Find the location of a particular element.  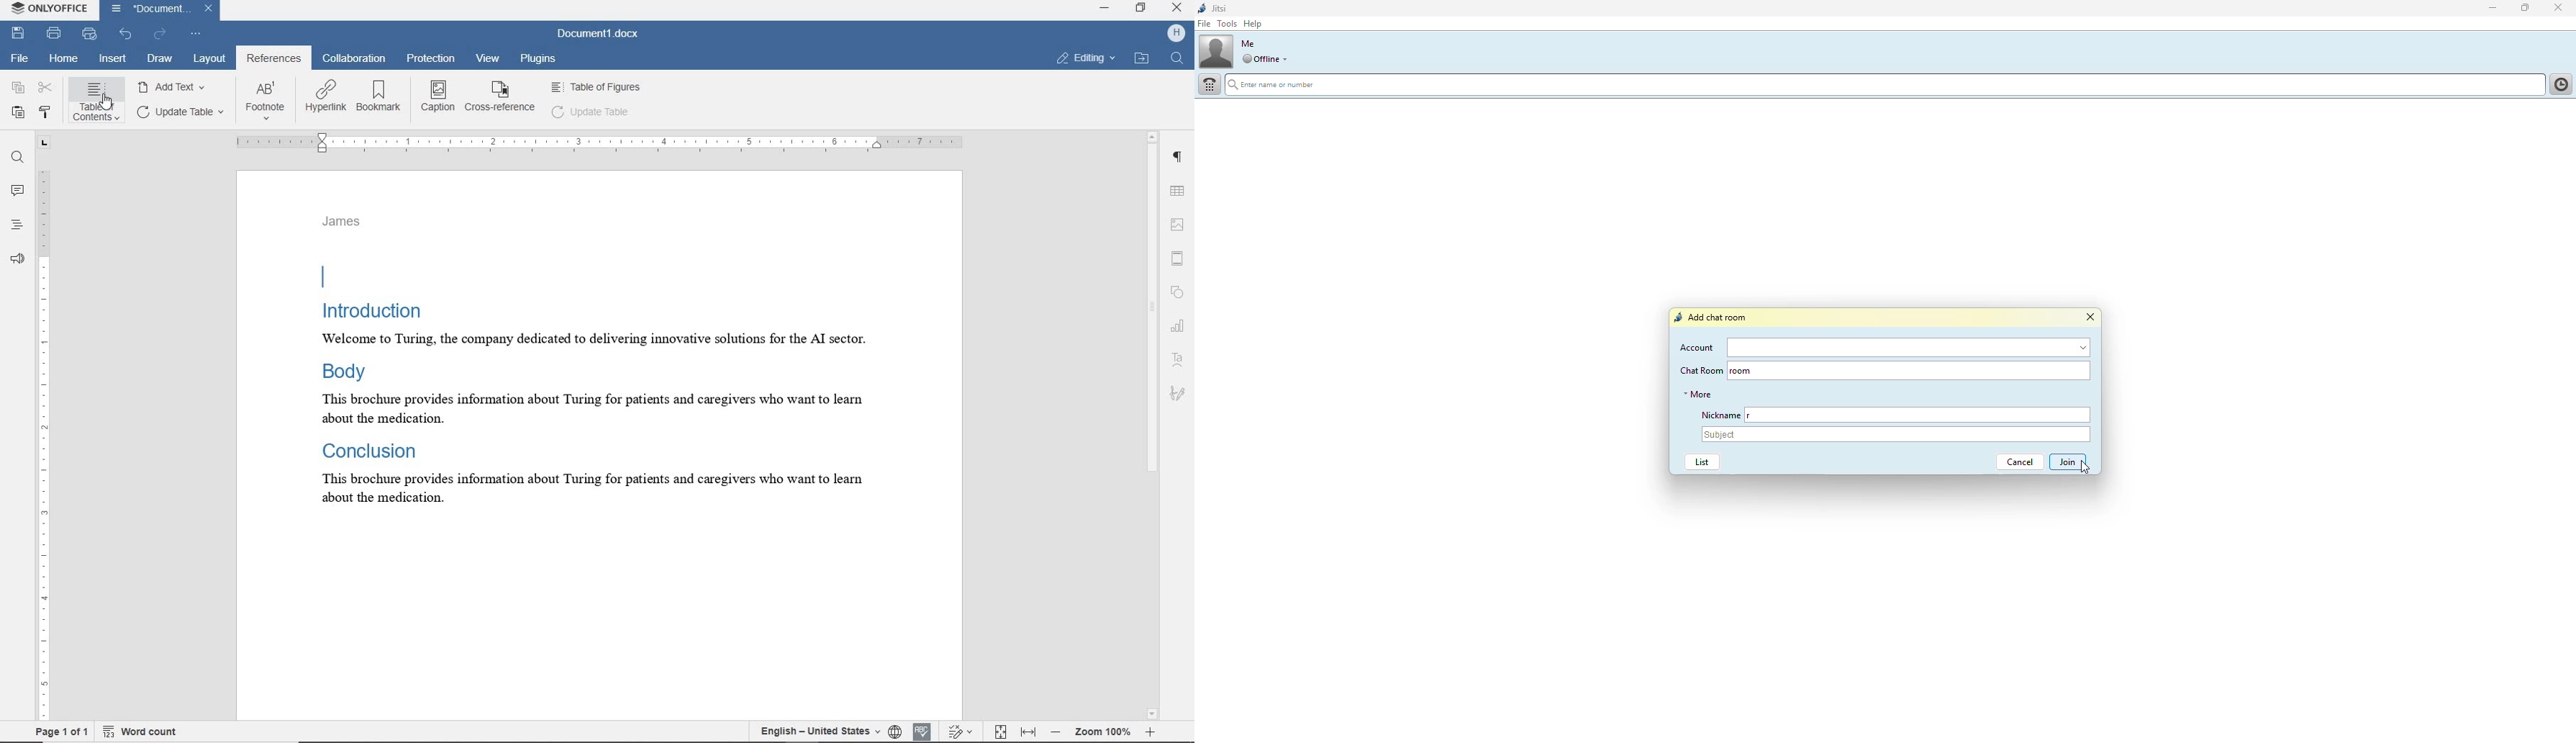

me is located at coordinates (1248, 43).